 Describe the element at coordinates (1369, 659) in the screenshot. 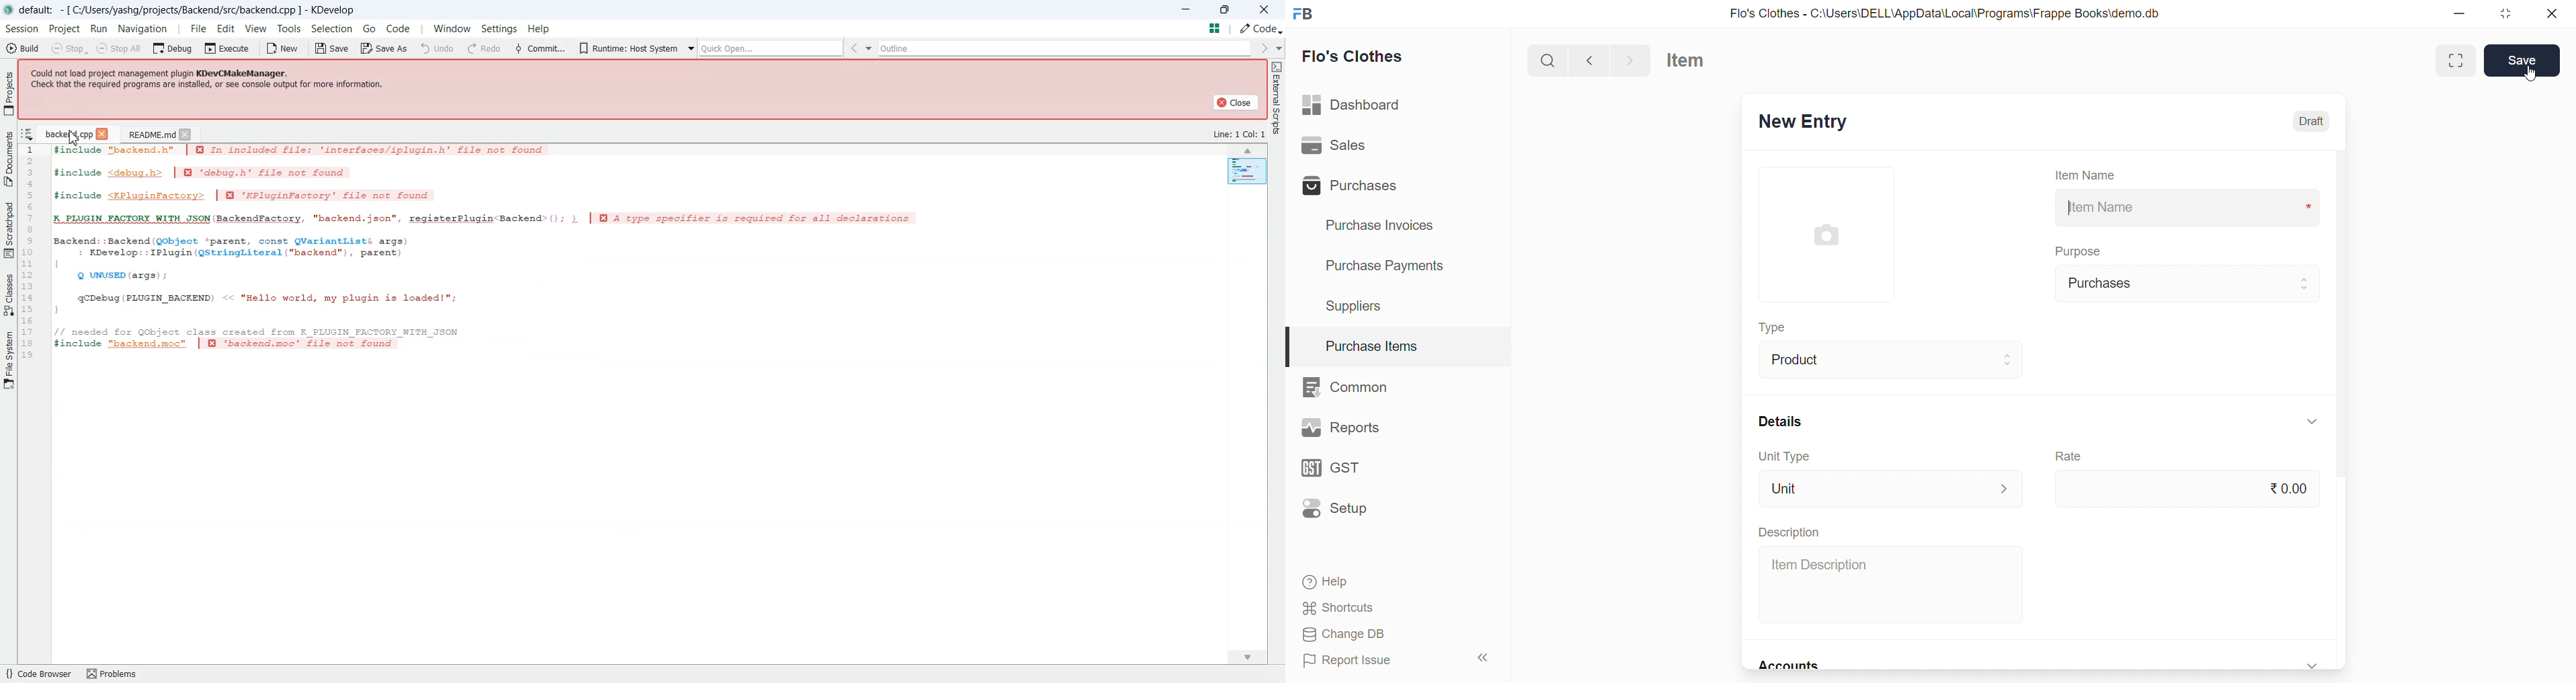

I see `Report Issue` at that location.